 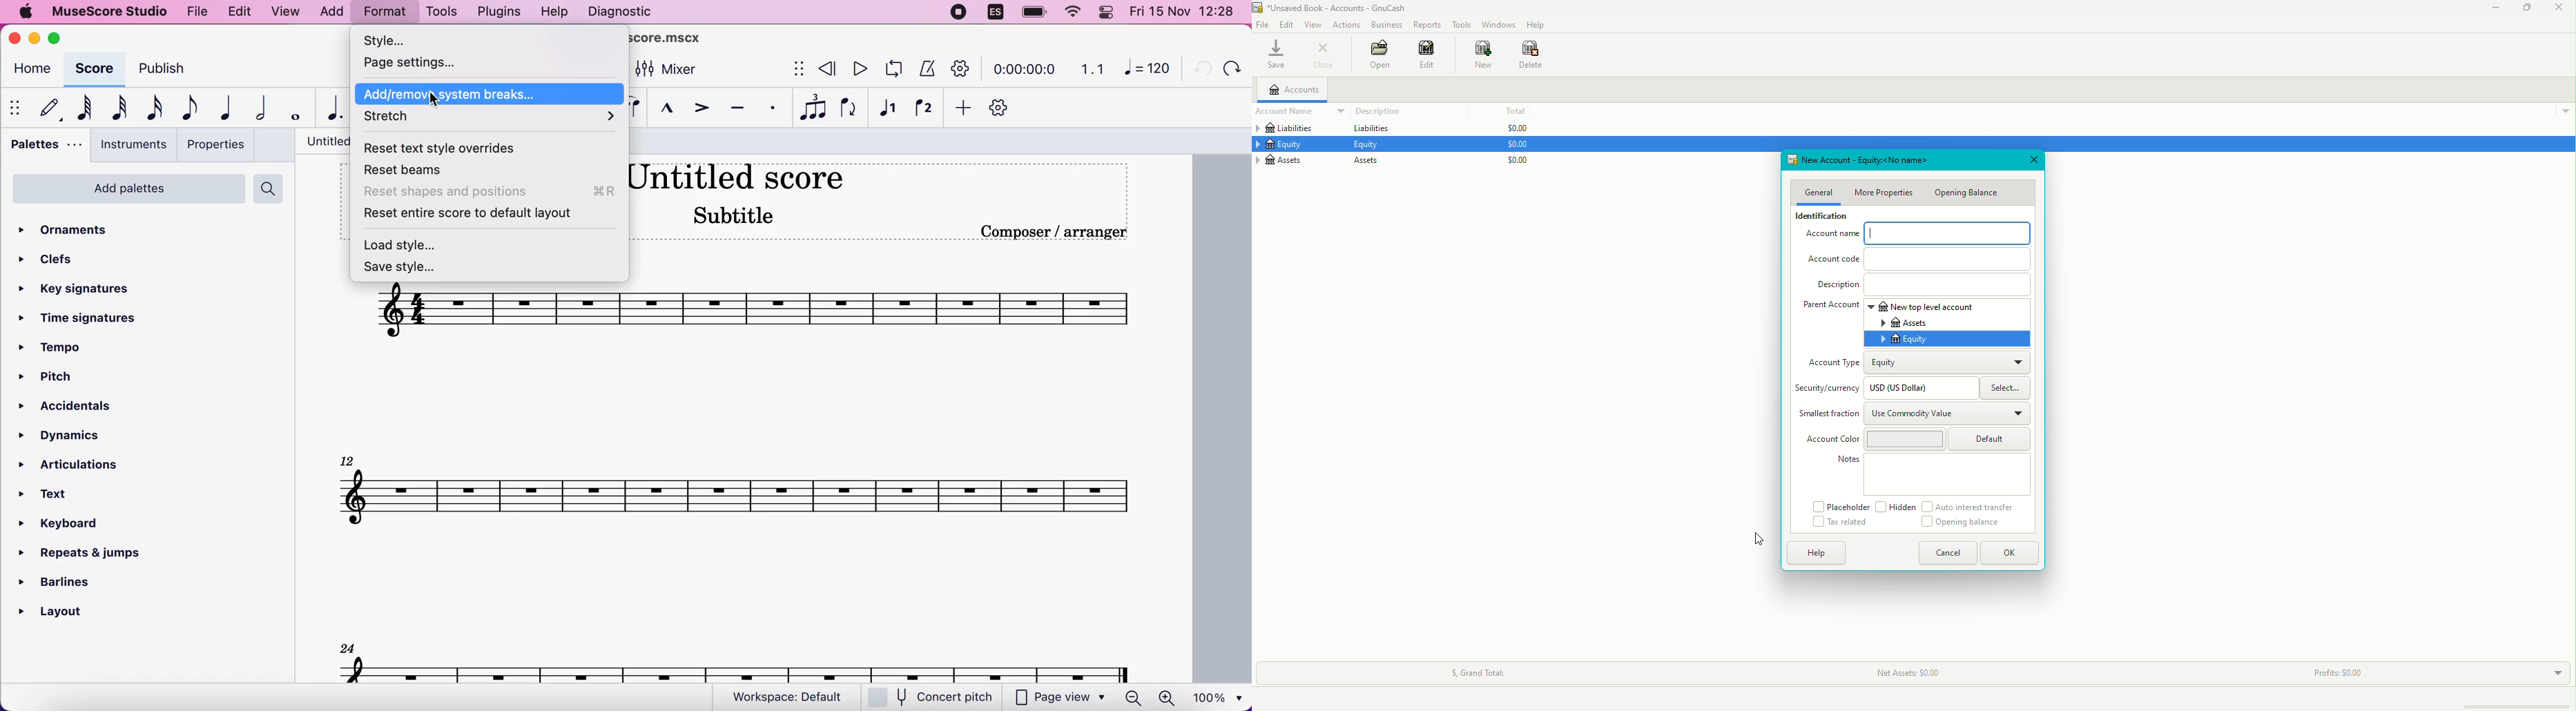 What do you see at coordinates (1966, 523) in the screenshot?
I see `Opening Balance` at bounding box center [1966, 523].